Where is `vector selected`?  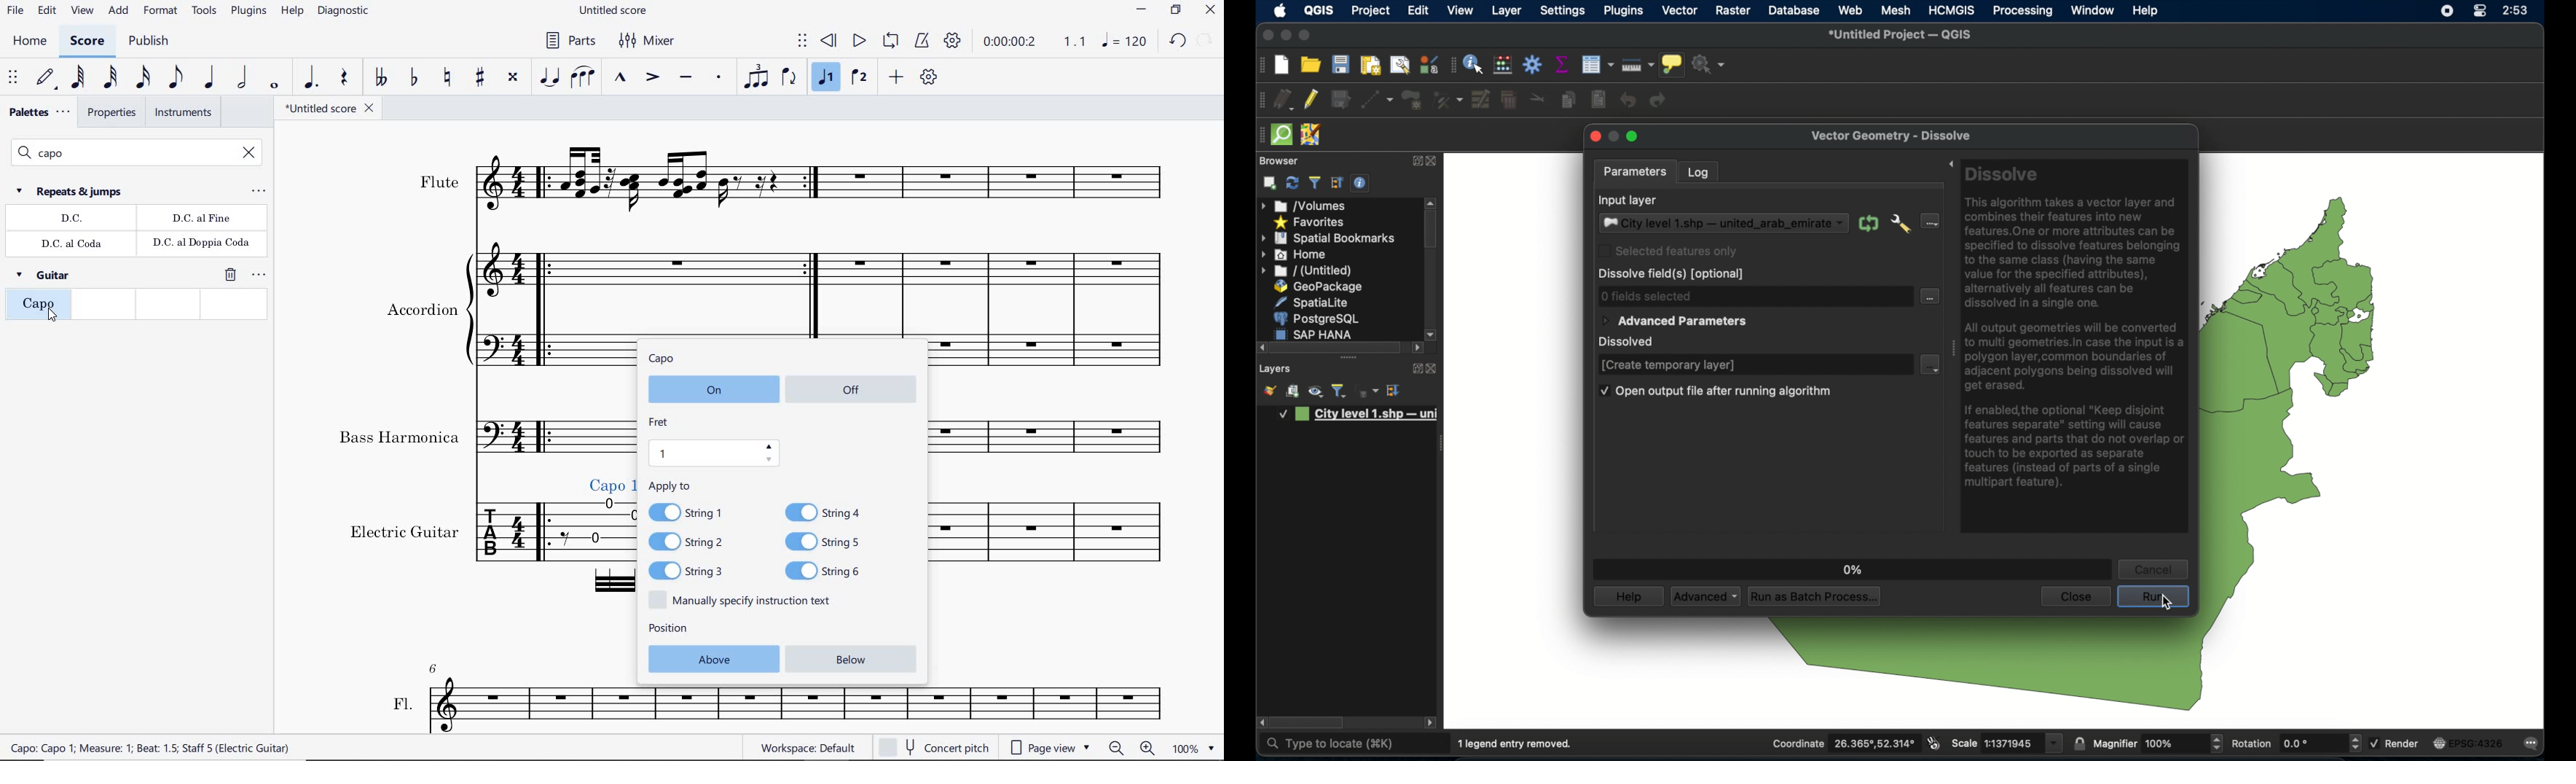
vector selected is located at coordinates (1680, 11).